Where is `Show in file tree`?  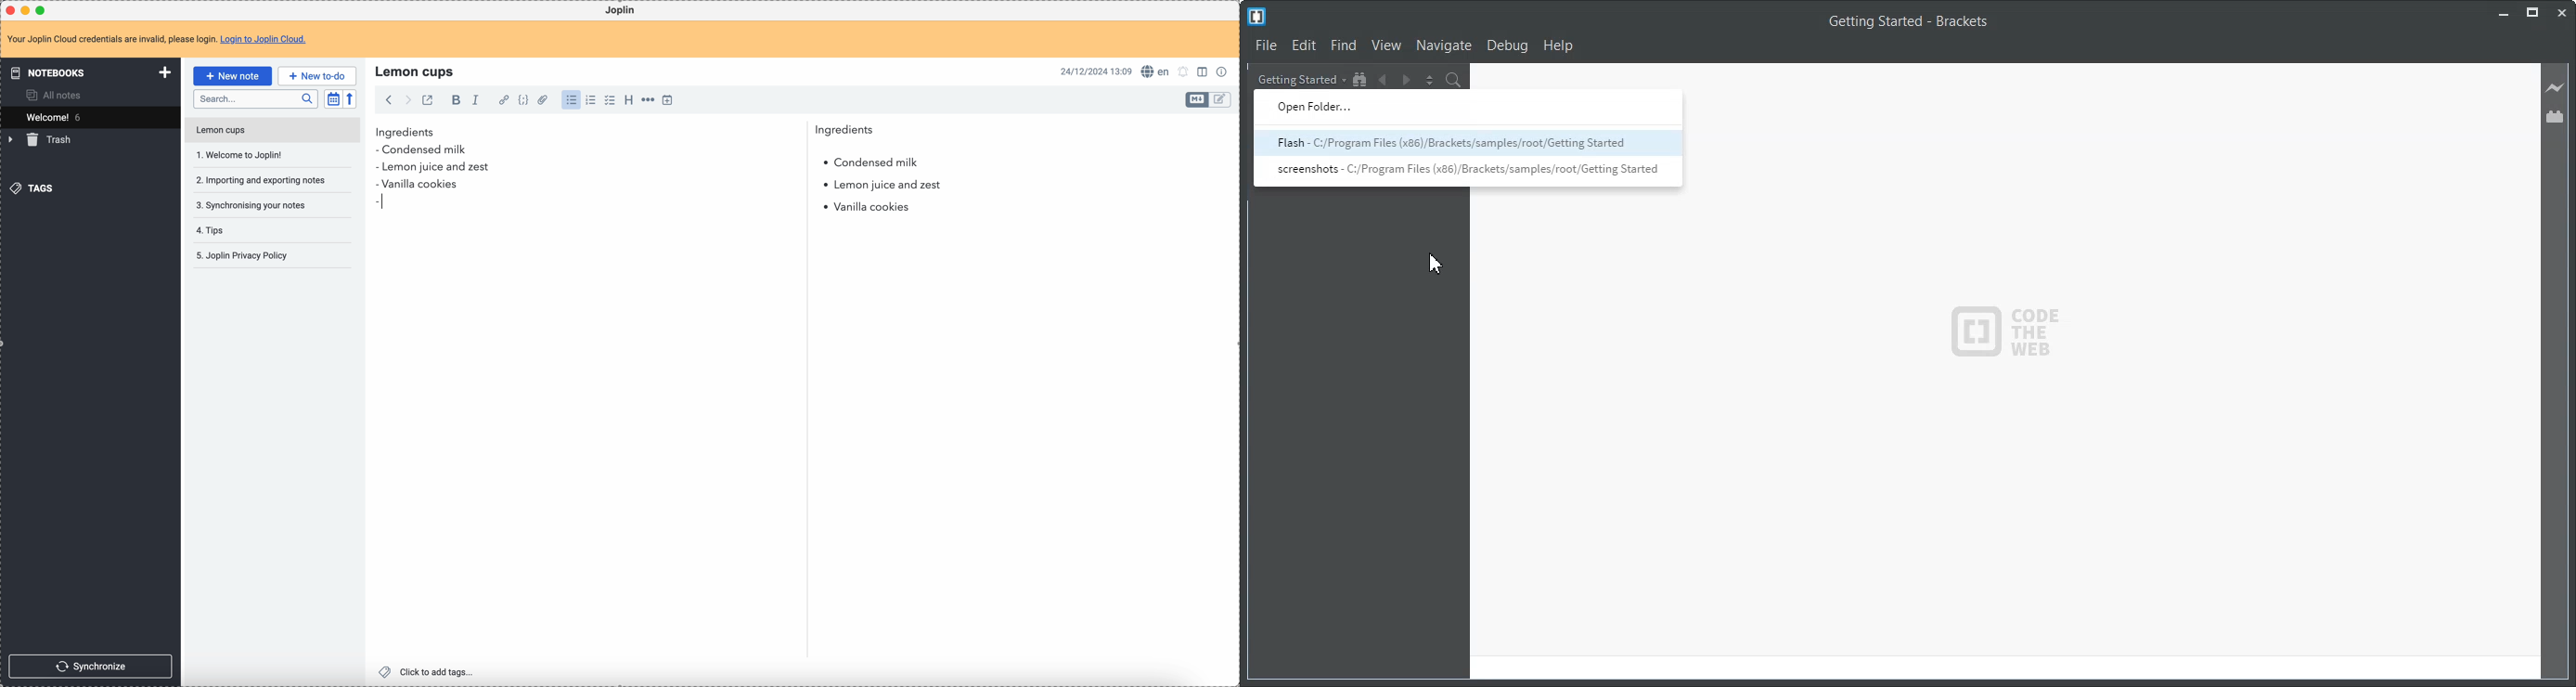 Show in file tree is located at coordinates (1360, 80).